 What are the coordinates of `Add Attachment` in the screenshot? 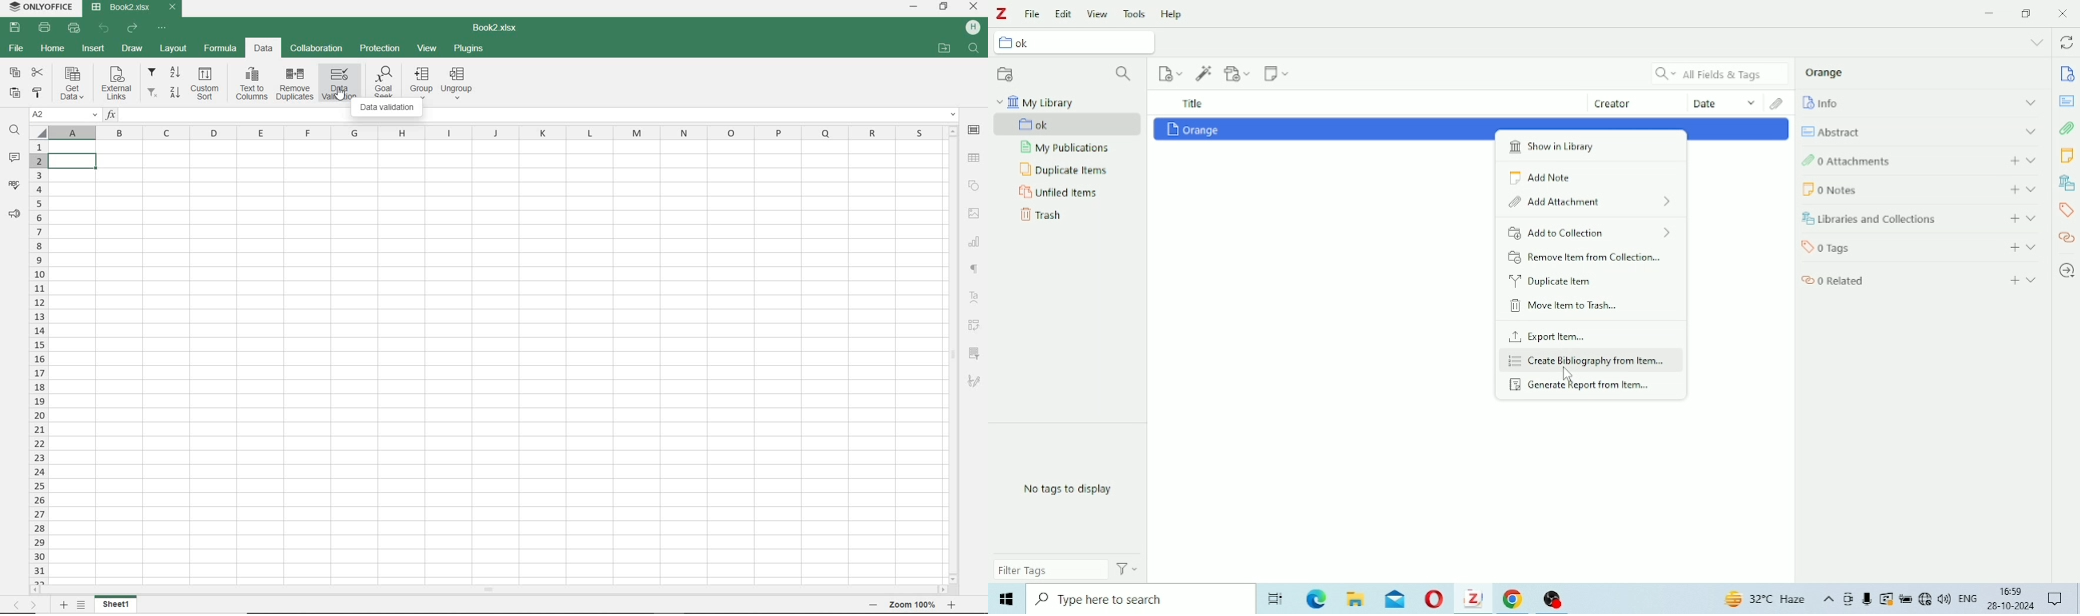 It's located at (1594, 202).